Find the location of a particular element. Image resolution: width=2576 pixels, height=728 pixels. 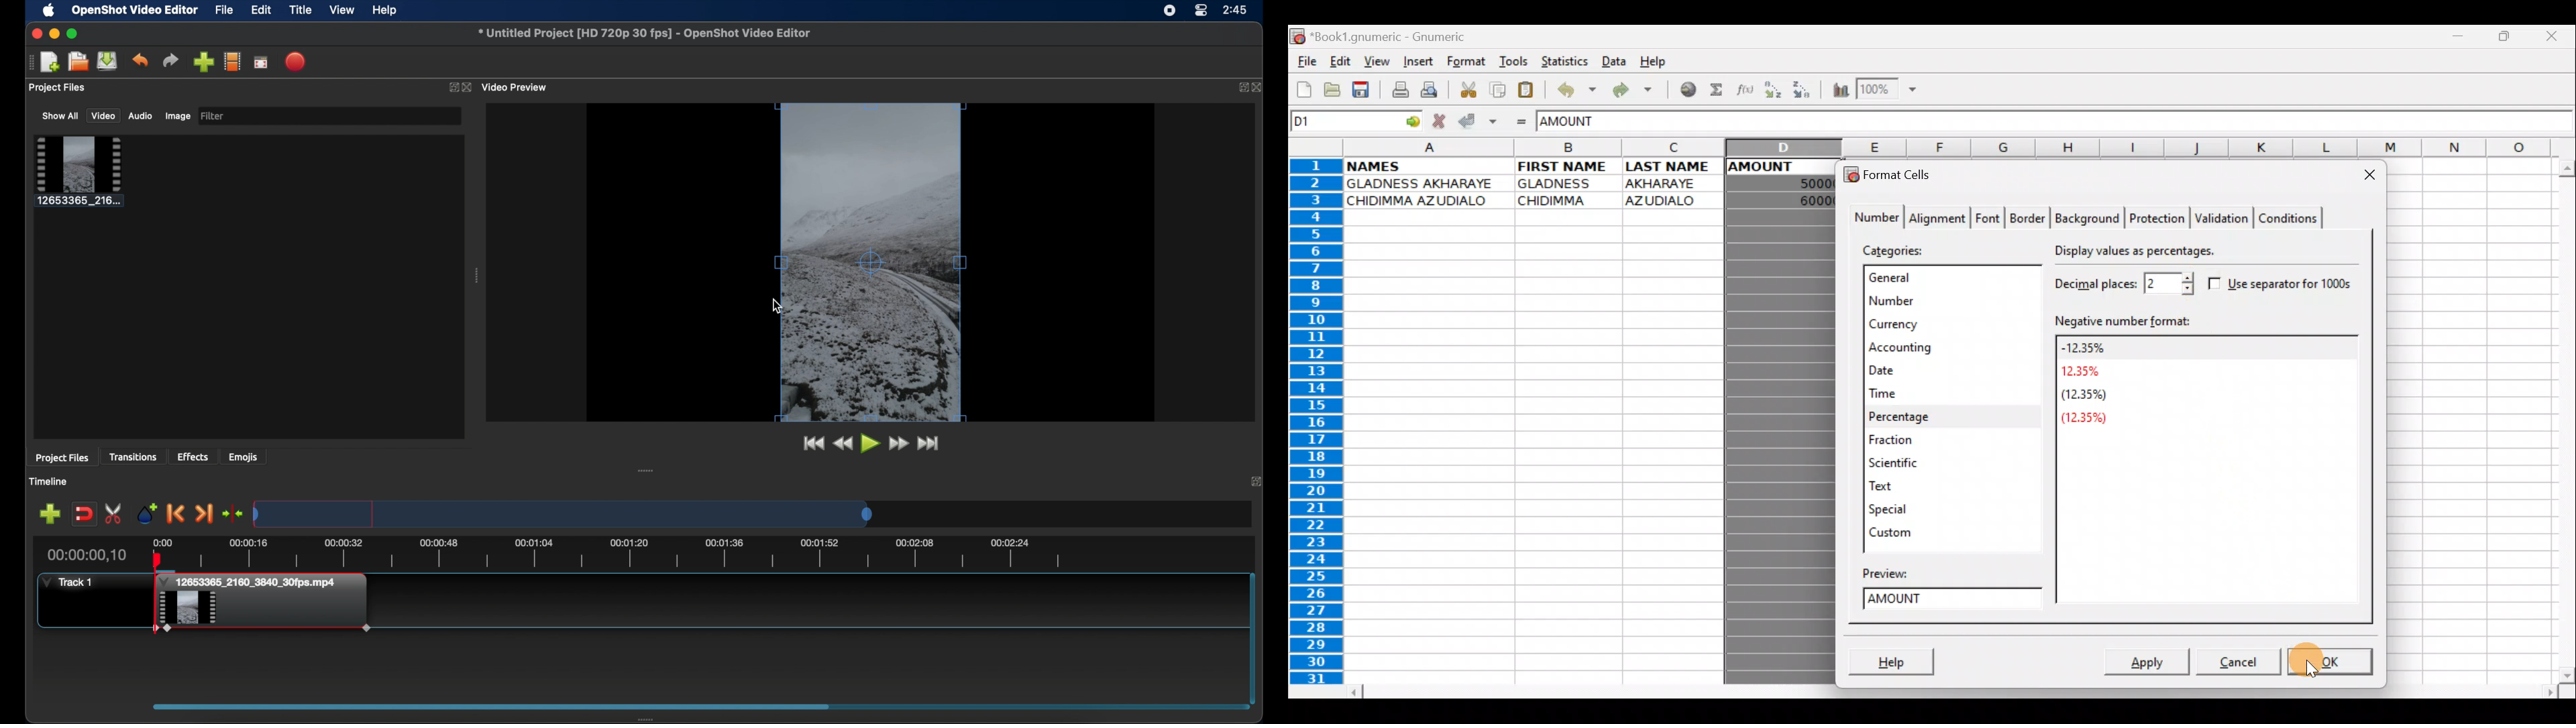

timeline is located at coordinates (51, 481).